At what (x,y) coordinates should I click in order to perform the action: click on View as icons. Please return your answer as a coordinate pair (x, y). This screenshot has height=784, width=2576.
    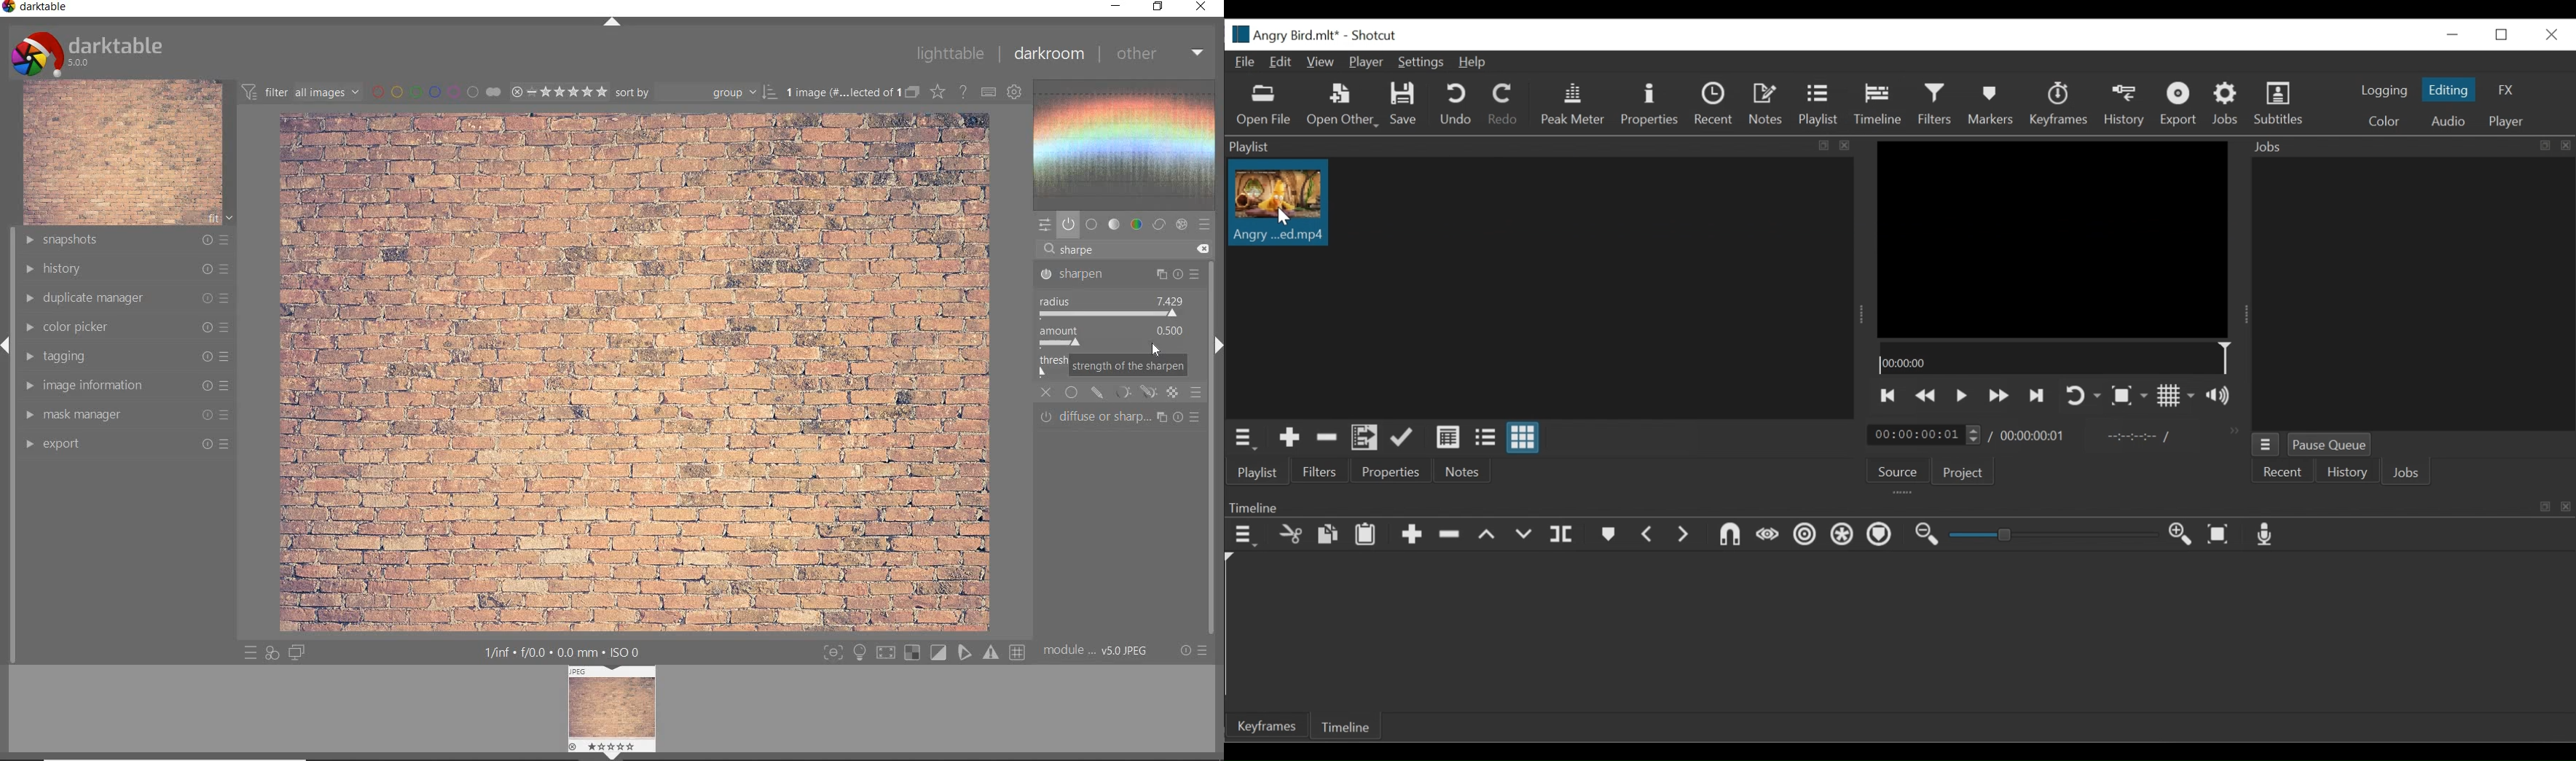
    Looking at the image, I should click on (1522, 438).